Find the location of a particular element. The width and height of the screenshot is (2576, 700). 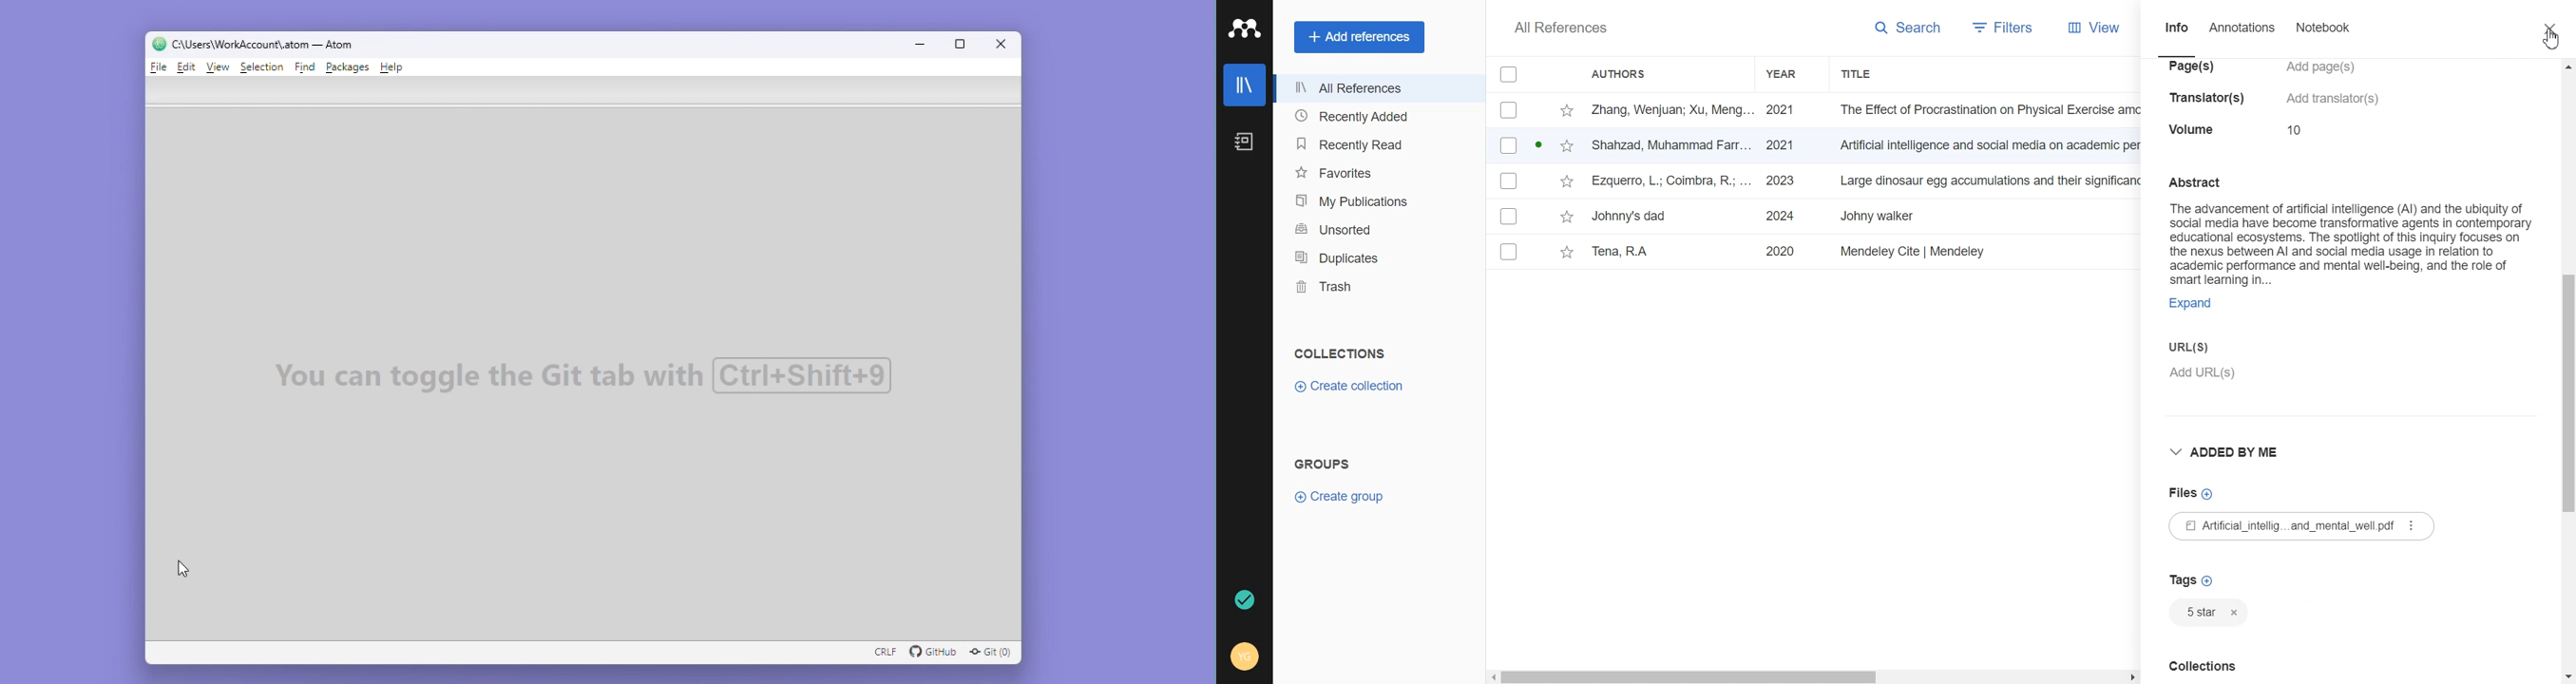

£1 Atificial_intellig...and_mental_well pdf is located at coordinates (2308, 526).